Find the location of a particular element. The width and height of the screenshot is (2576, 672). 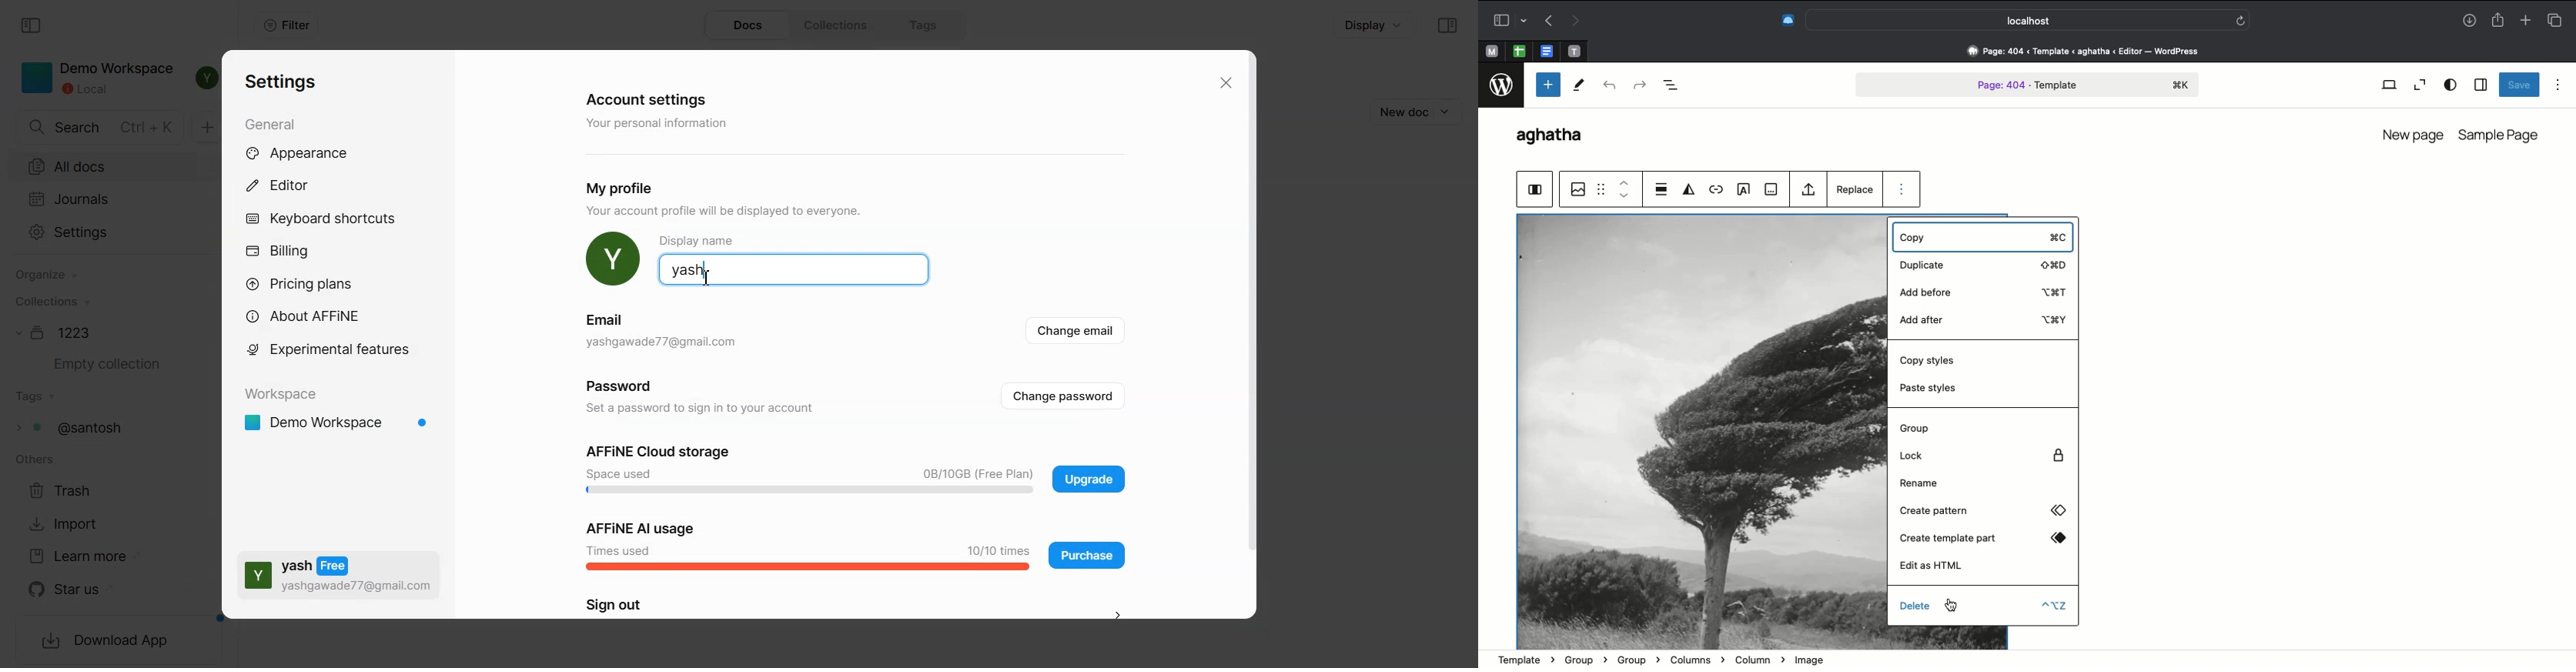

Collections is located at coordinates (51, 301).